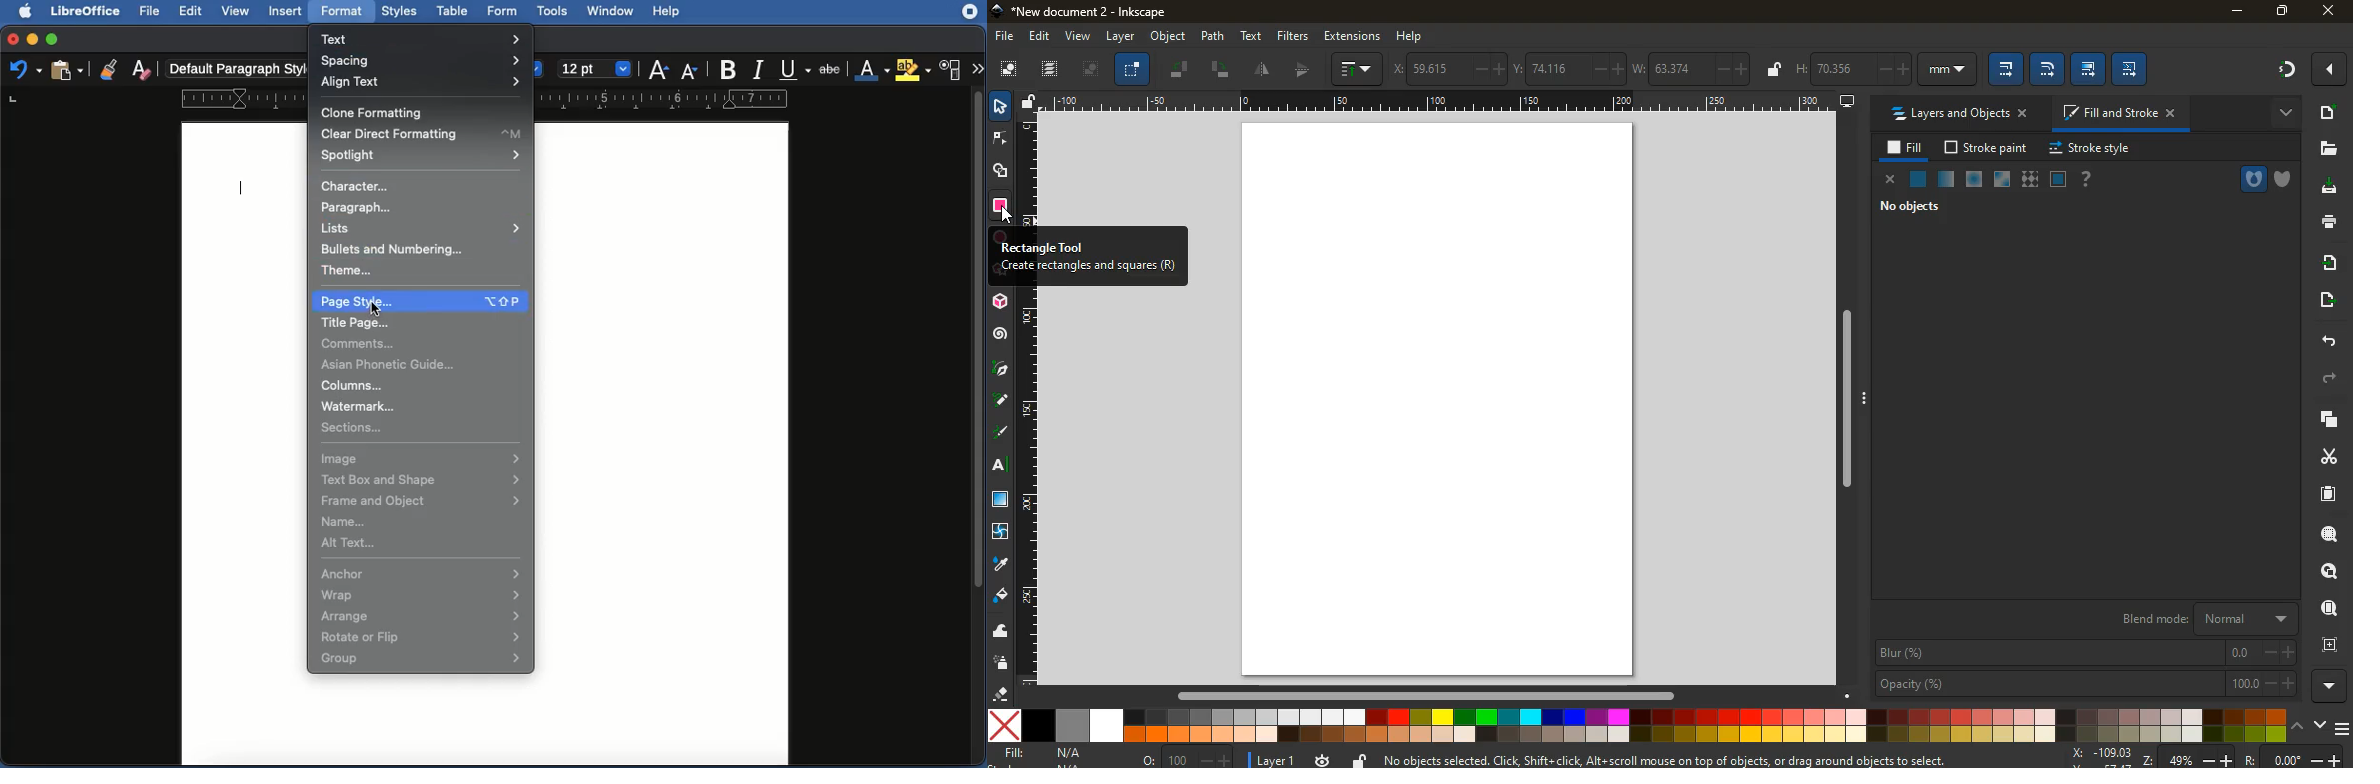 Image resolution: width=2380 pixels, height=784 pixels. I want to click on image, so click(1008, 67).